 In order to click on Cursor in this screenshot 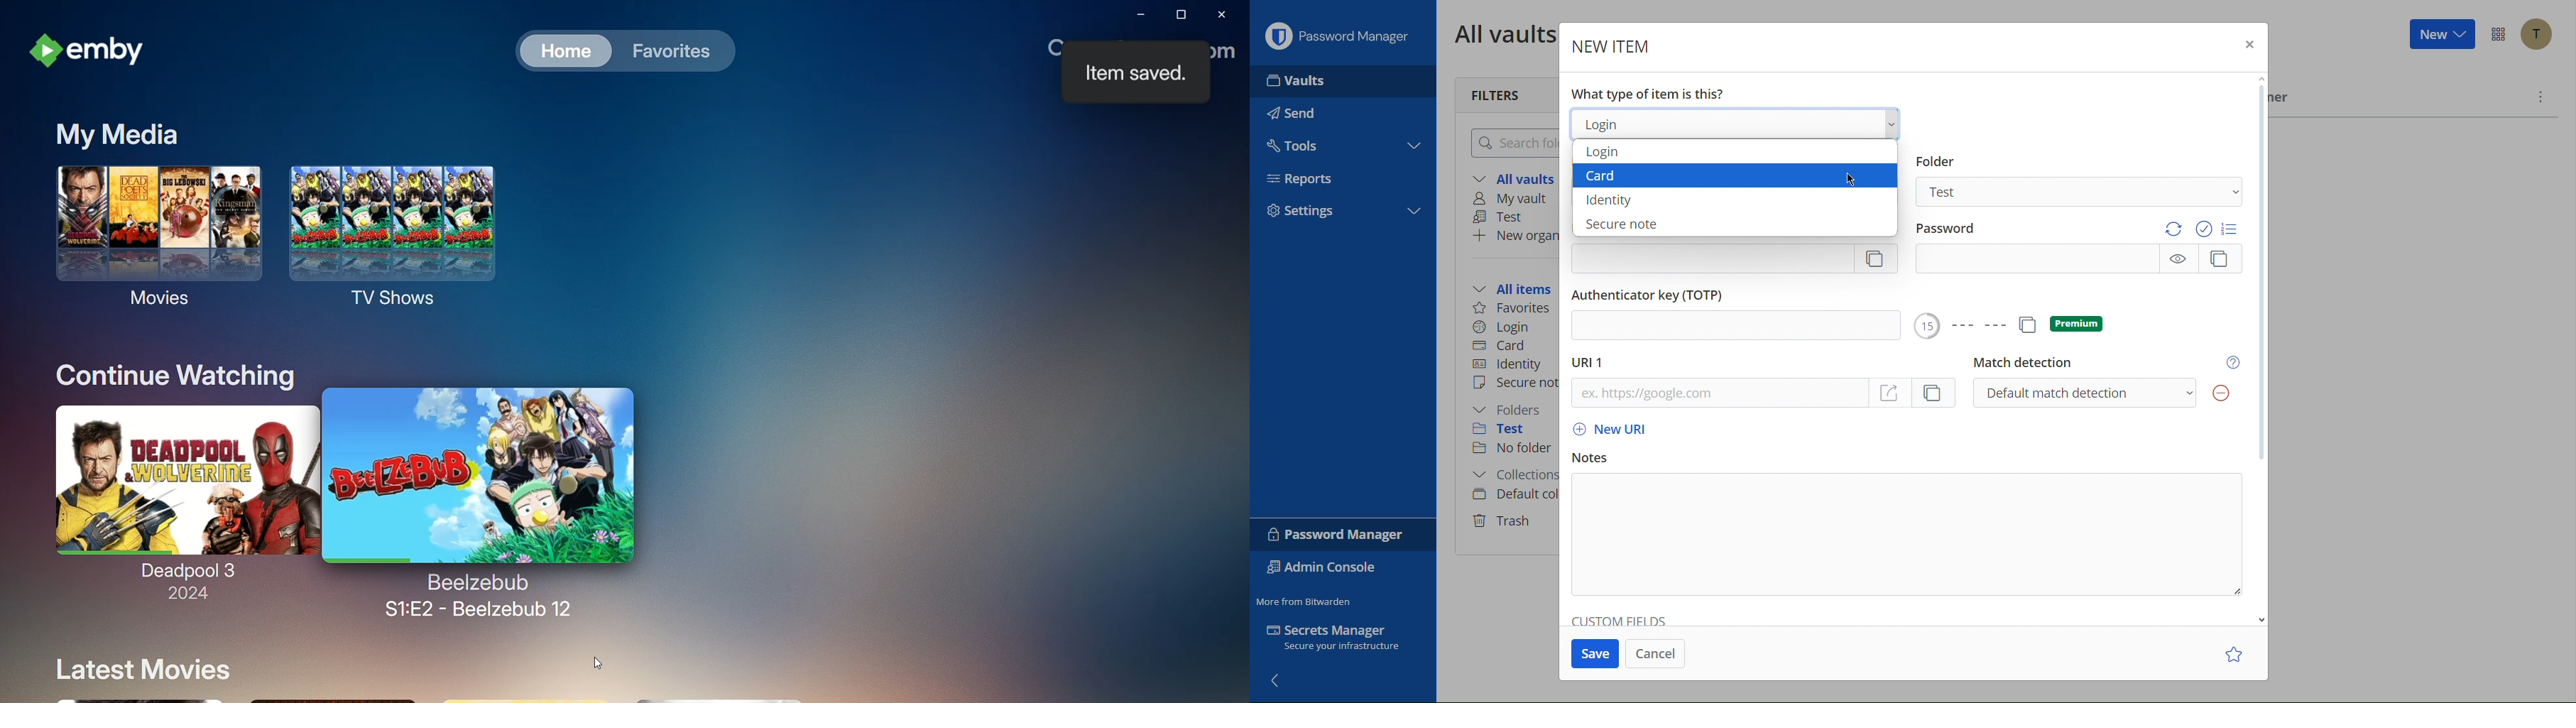, I will do `click(597, 663)`.